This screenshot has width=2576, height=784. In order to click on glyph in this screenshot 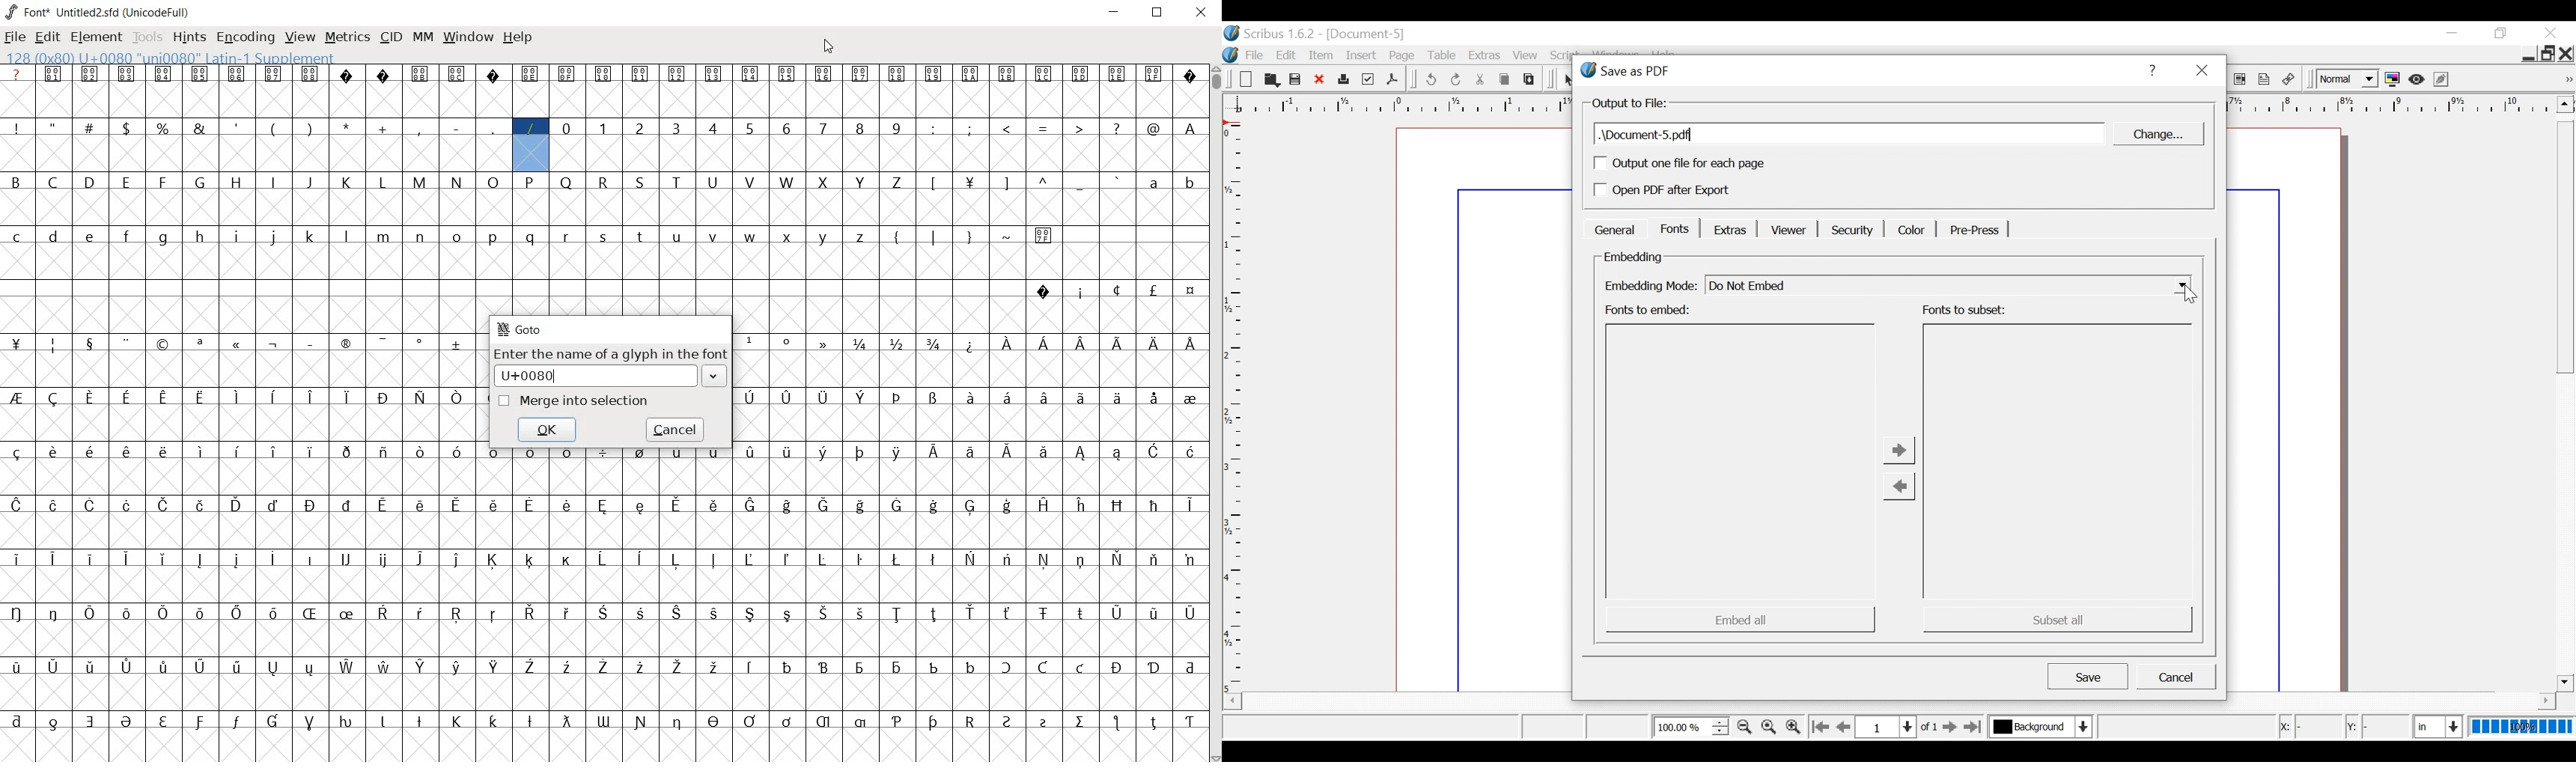, I will do `click(675, 560)`.